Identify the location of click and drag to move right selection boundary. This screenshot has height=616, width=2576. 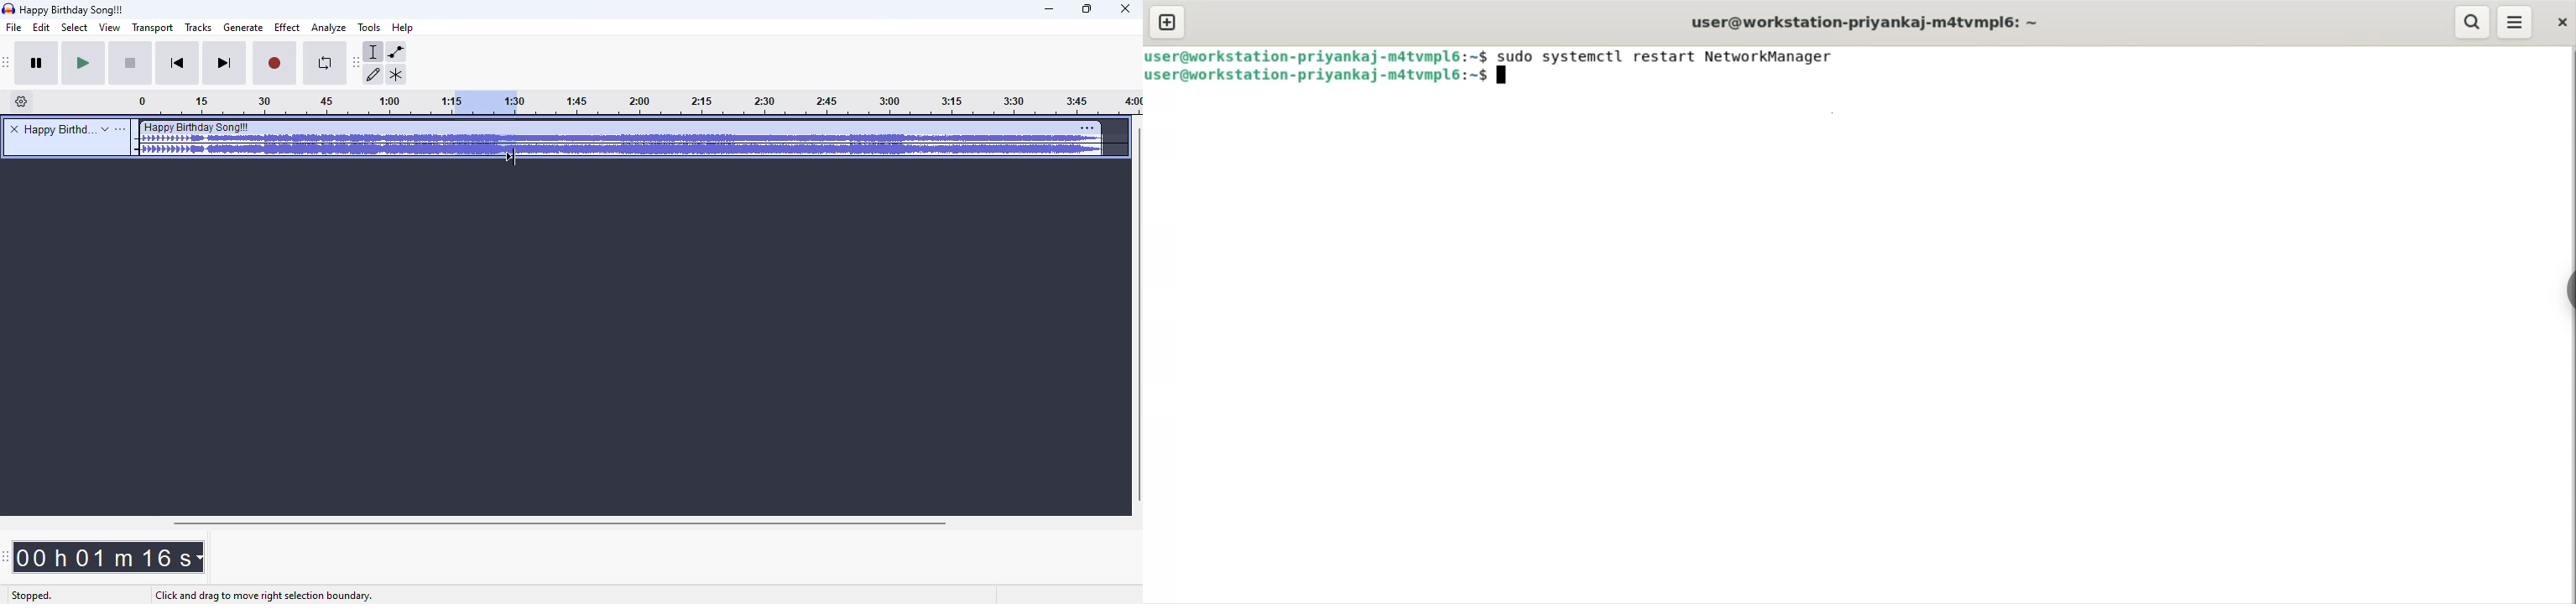
(262, 596).